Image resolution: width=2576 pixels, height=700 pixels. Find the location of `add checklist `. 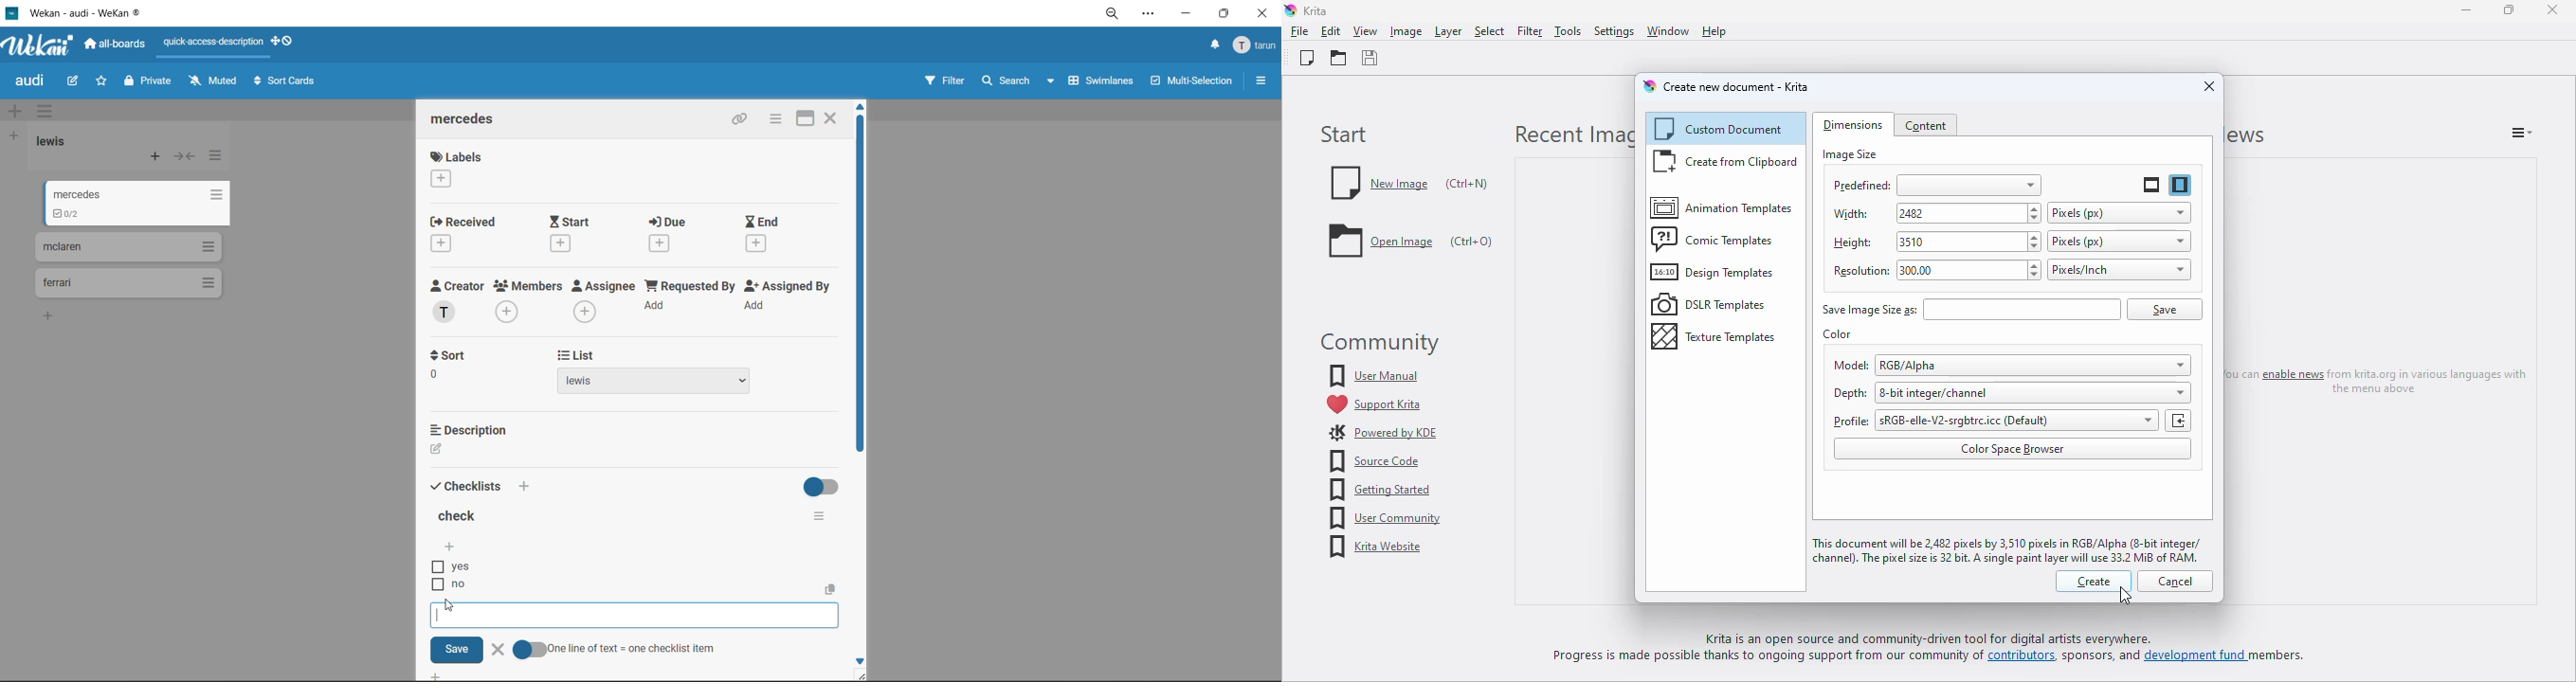

add checklist  is located at coordinates (453, 546).